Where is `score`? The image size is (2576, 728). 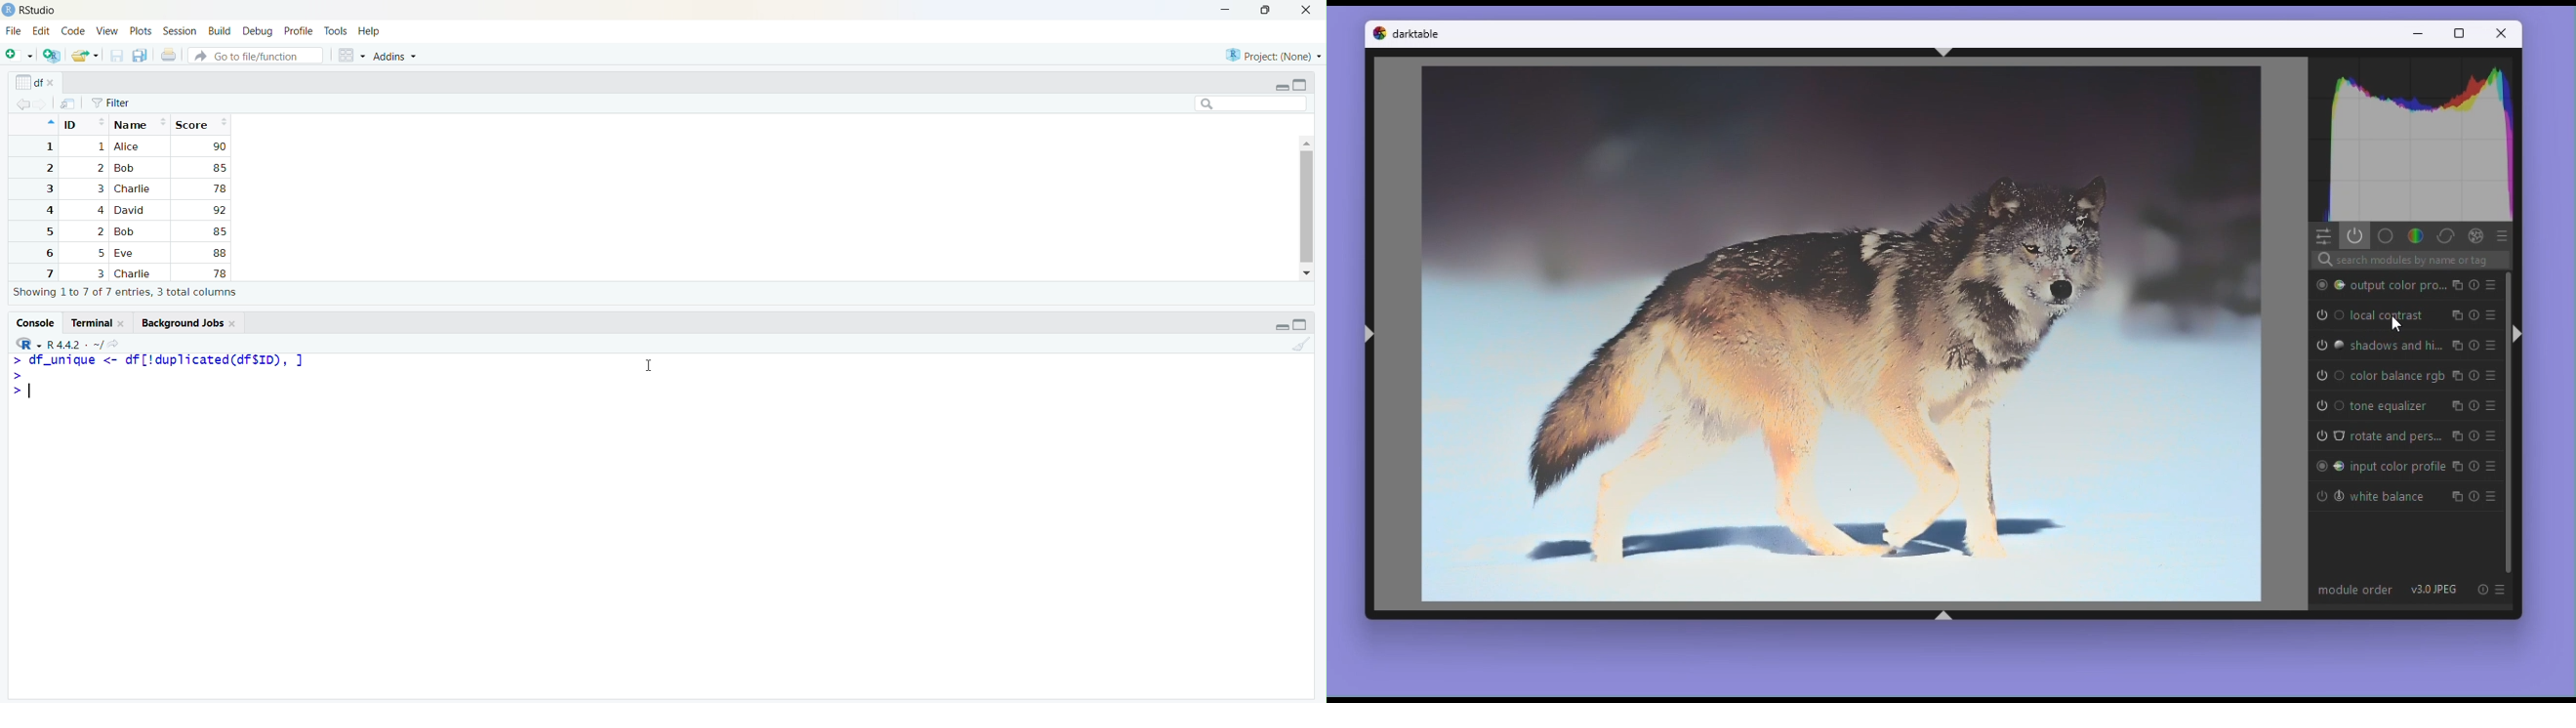
score is located at coordinates (201, 124).